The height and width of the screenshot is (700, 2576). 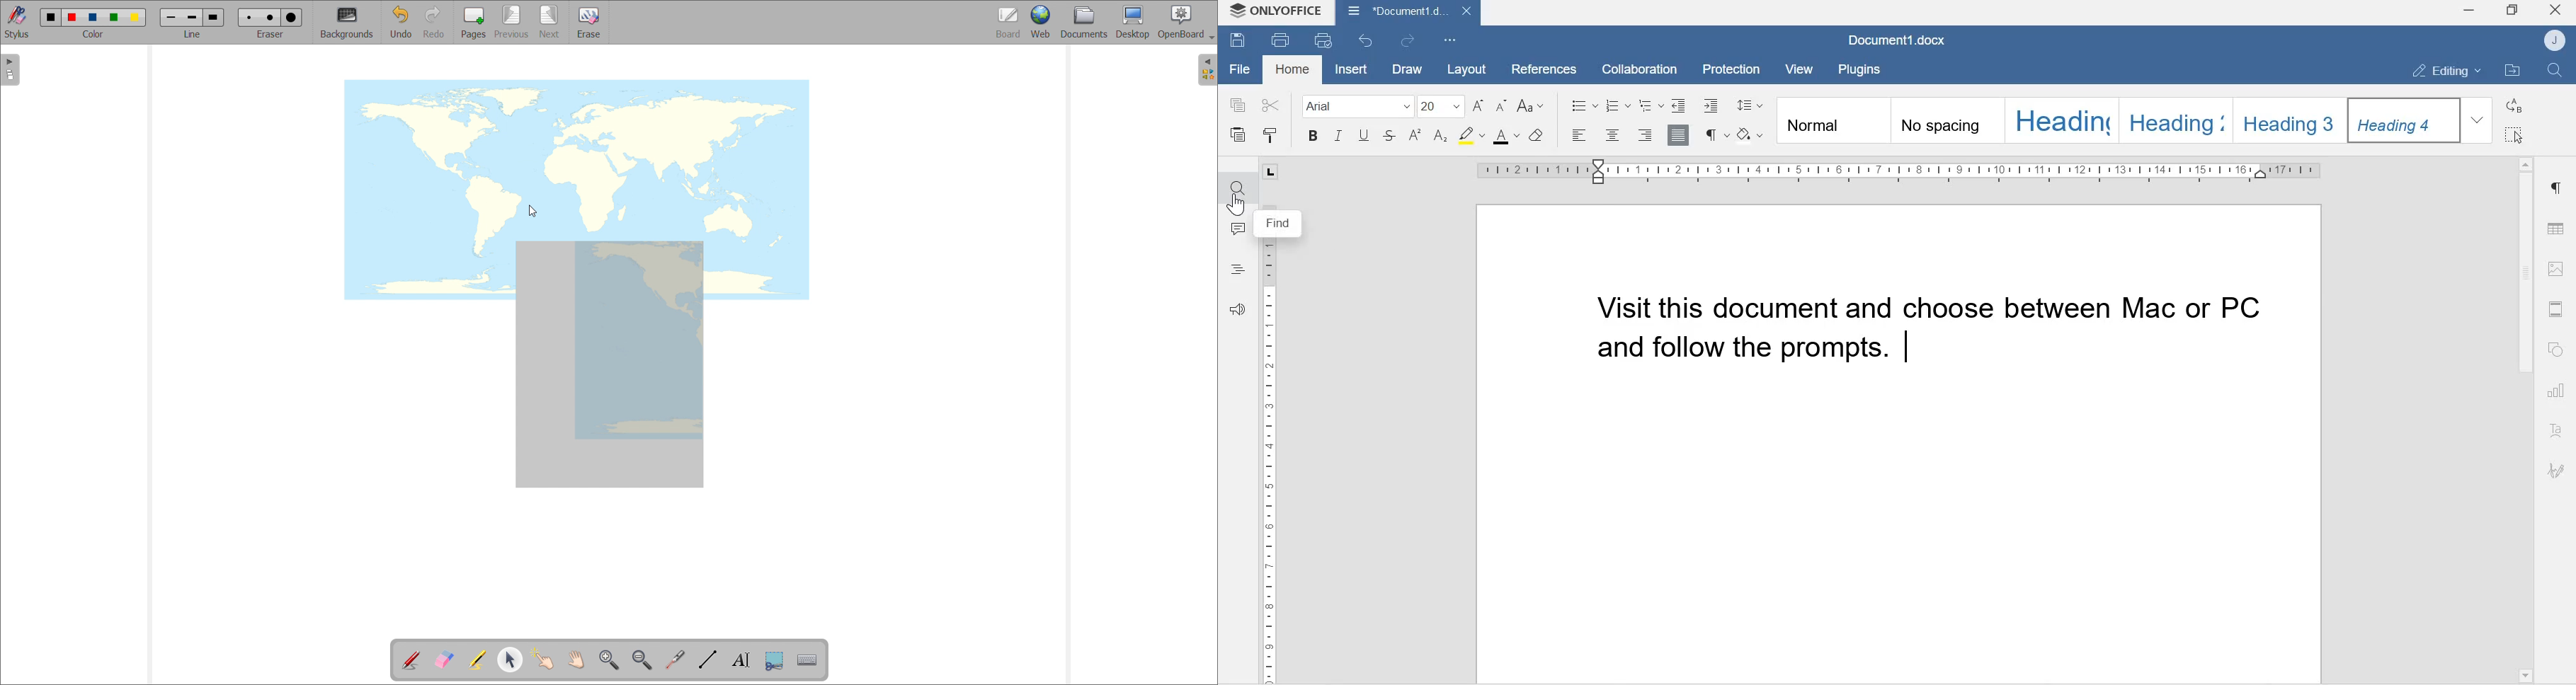 What do you see at coordinates (2179, 119) in the screenshot?
I see `Heading 2` at bounding box center [2179, 119].